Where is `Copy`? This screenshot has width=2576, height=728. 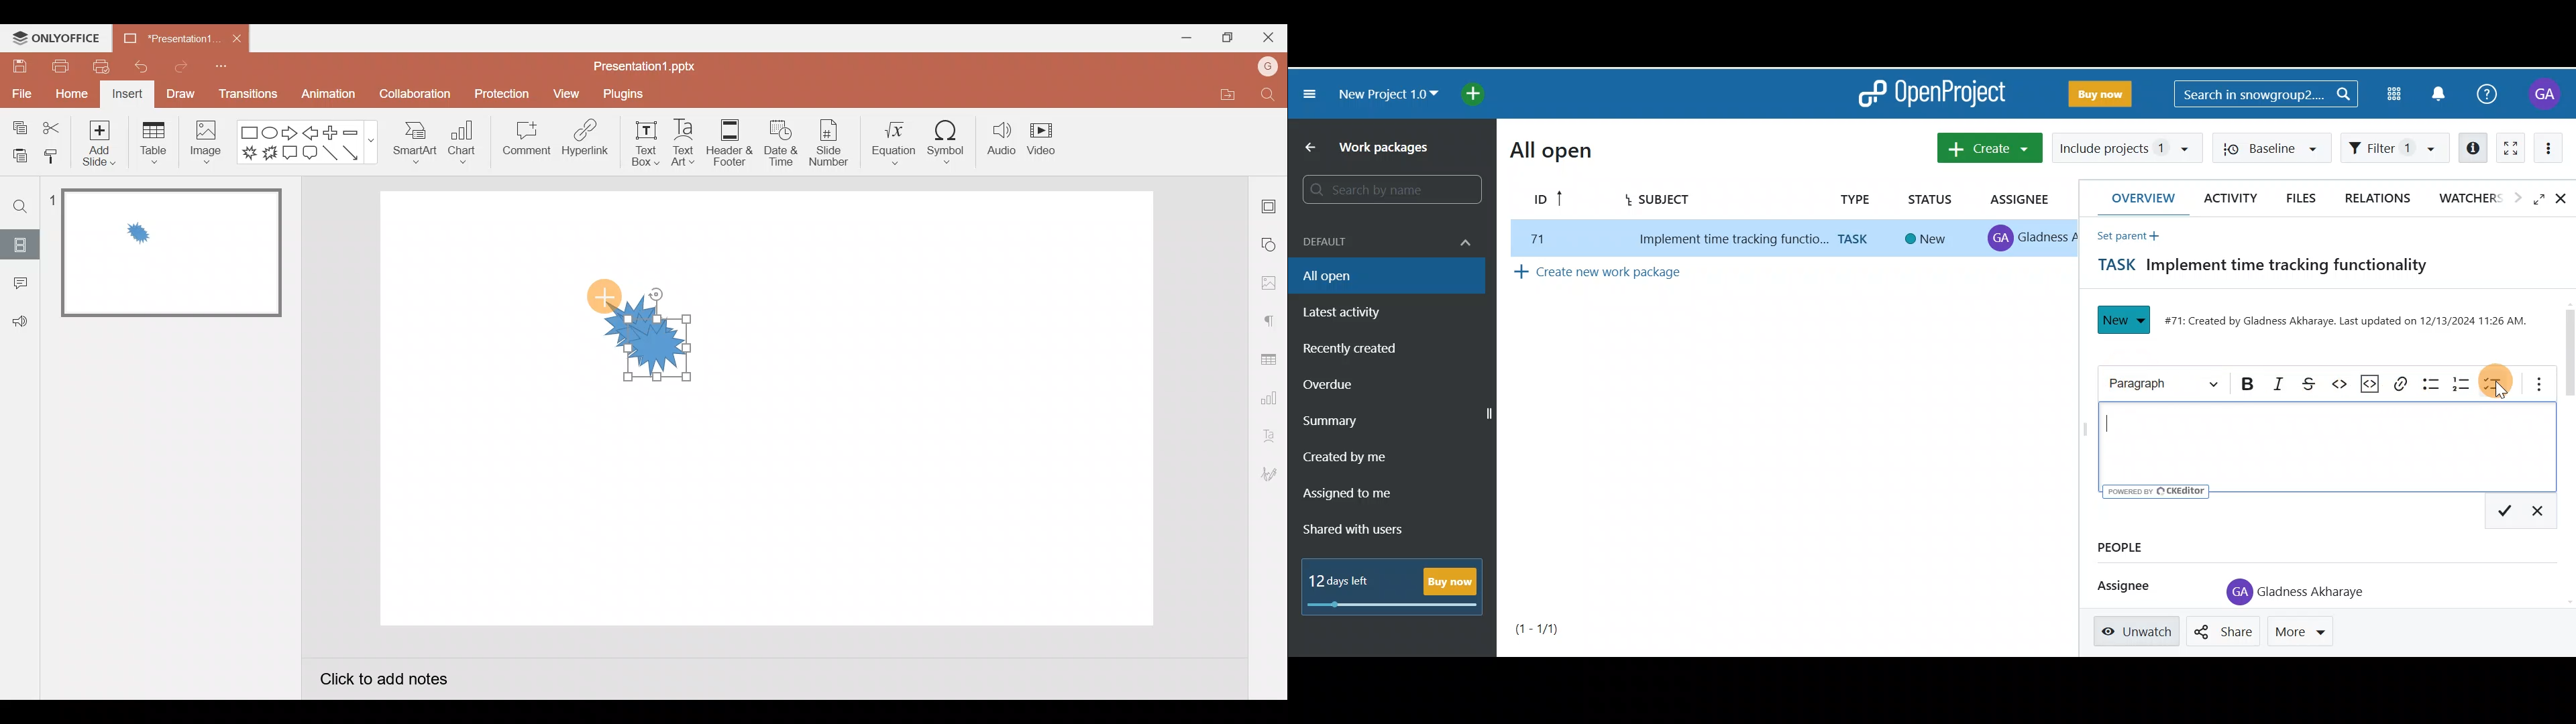 Copy is located at coordinates (17, 126).